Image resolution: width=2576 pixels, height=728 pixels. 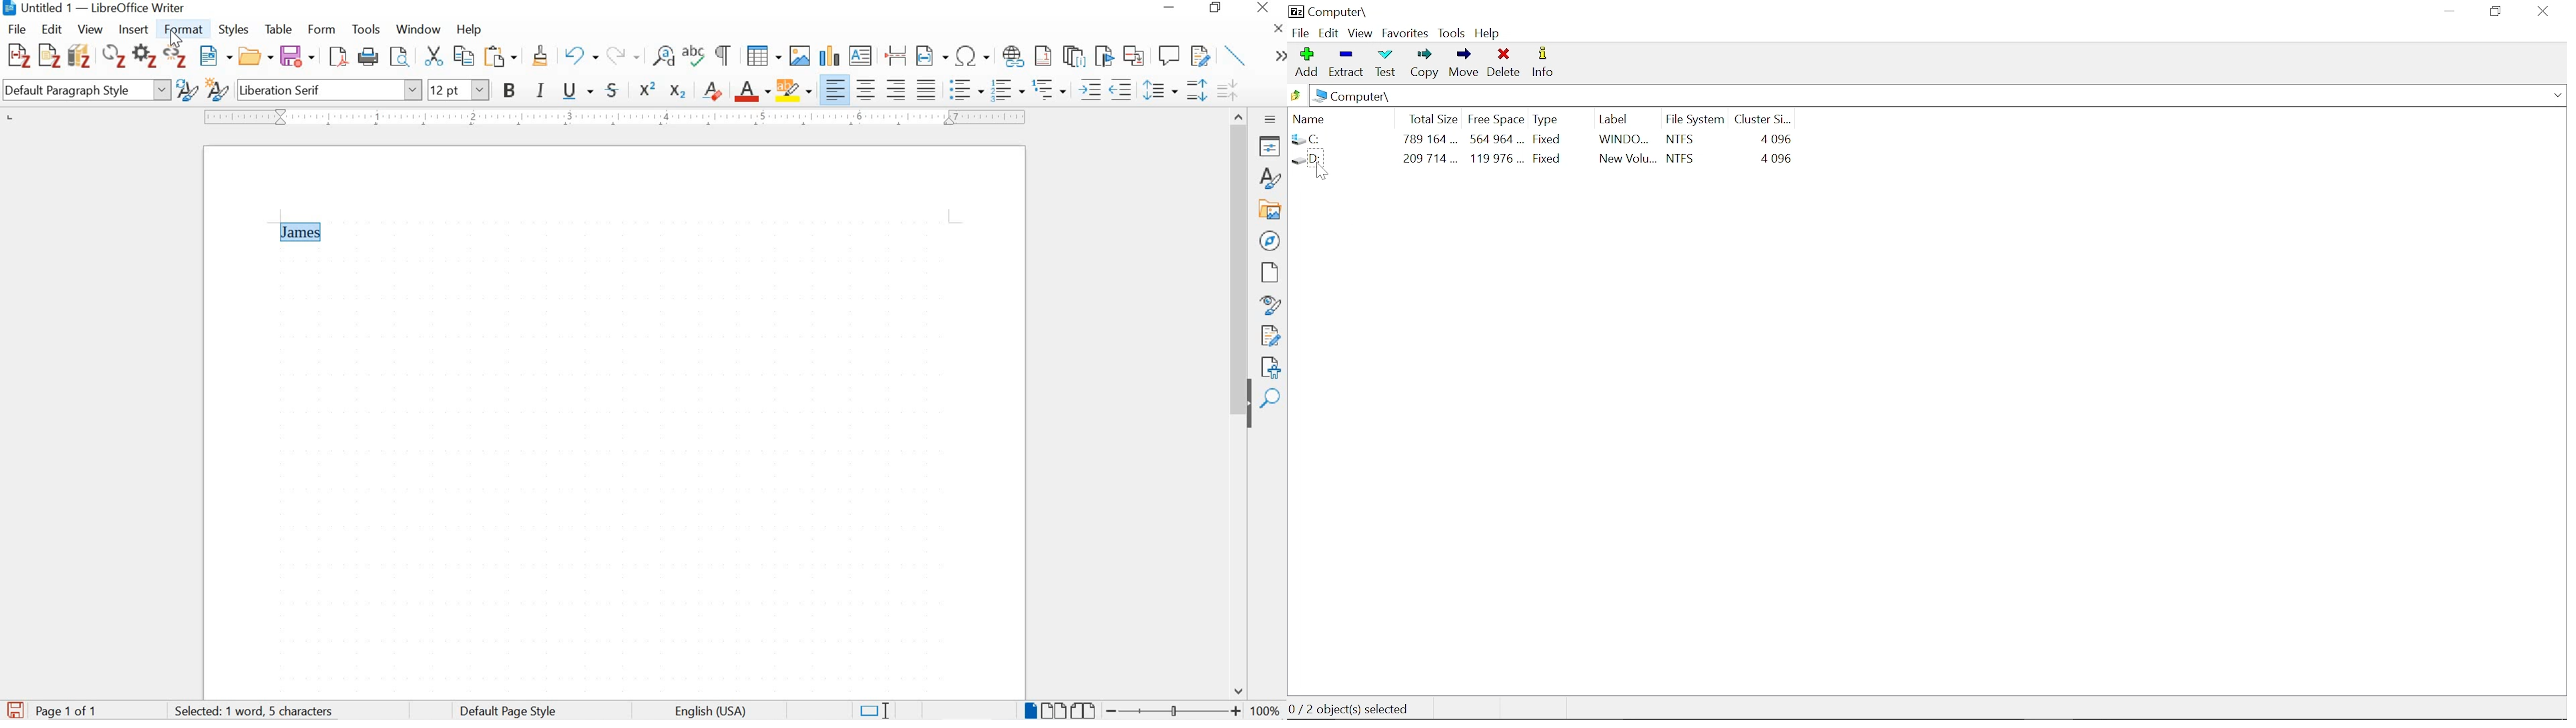 What do you see at coordinates (1123, 89) in the screenshot?
I see `decrease indent` at bounding box center [1123, 89].